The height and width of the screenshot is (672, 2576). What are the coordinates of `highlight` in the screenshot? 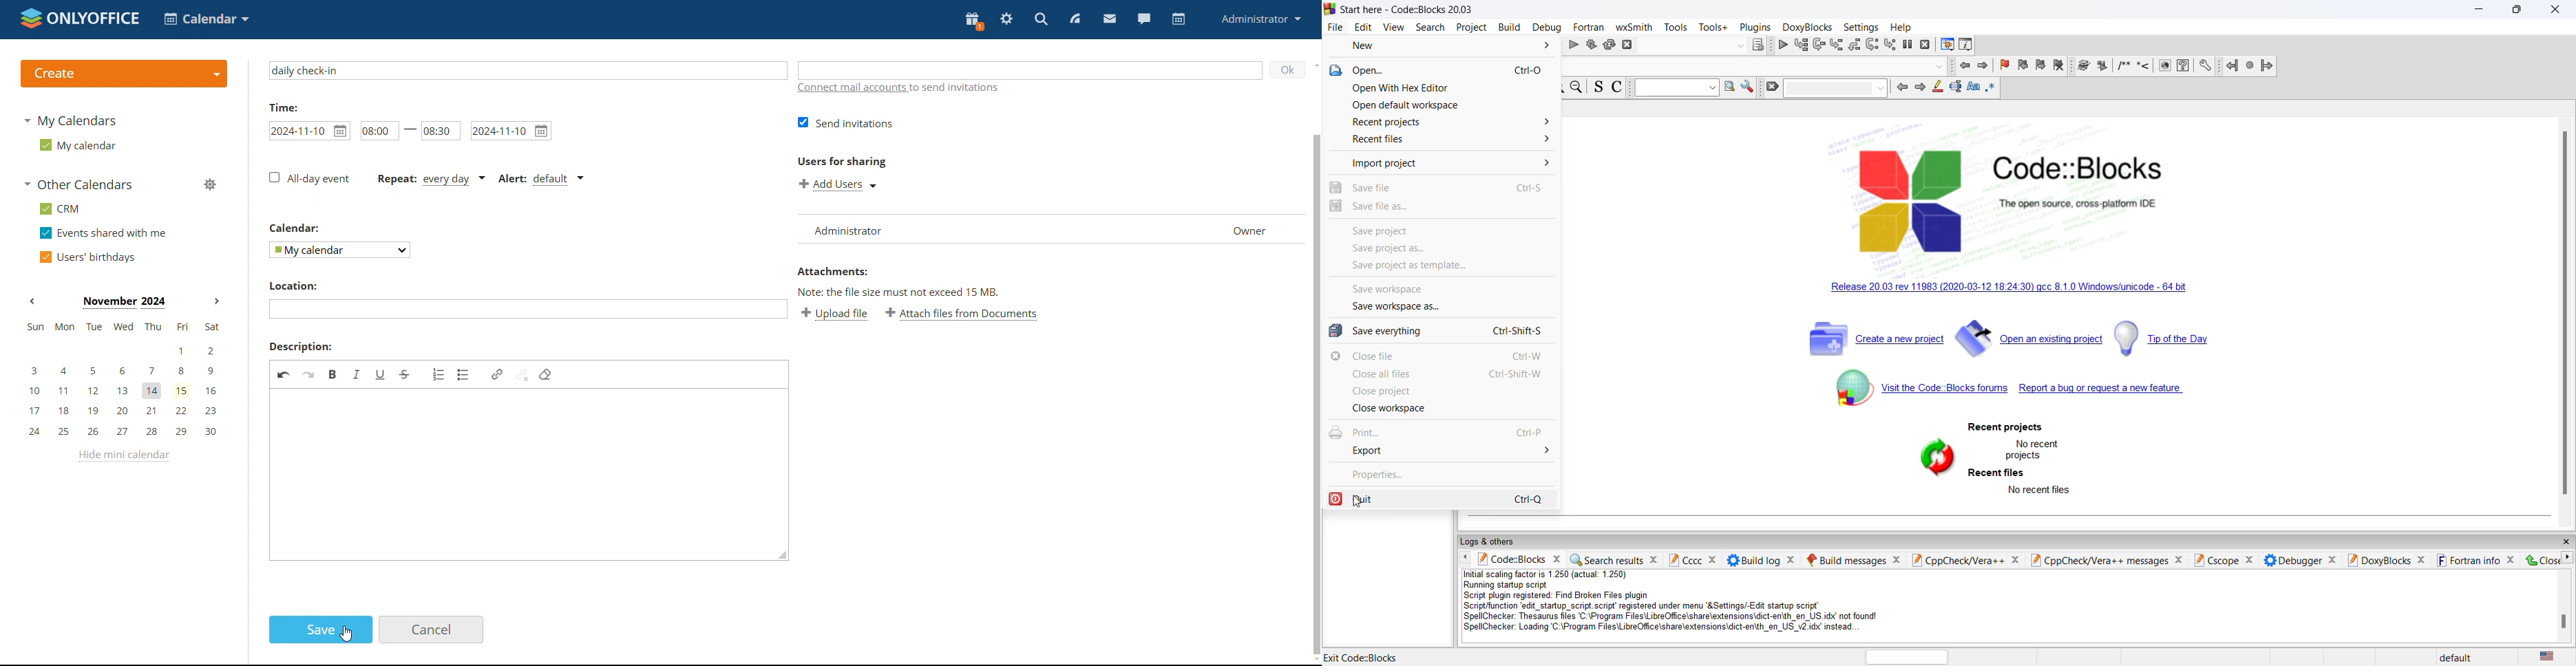 It's located at (1936, 87).